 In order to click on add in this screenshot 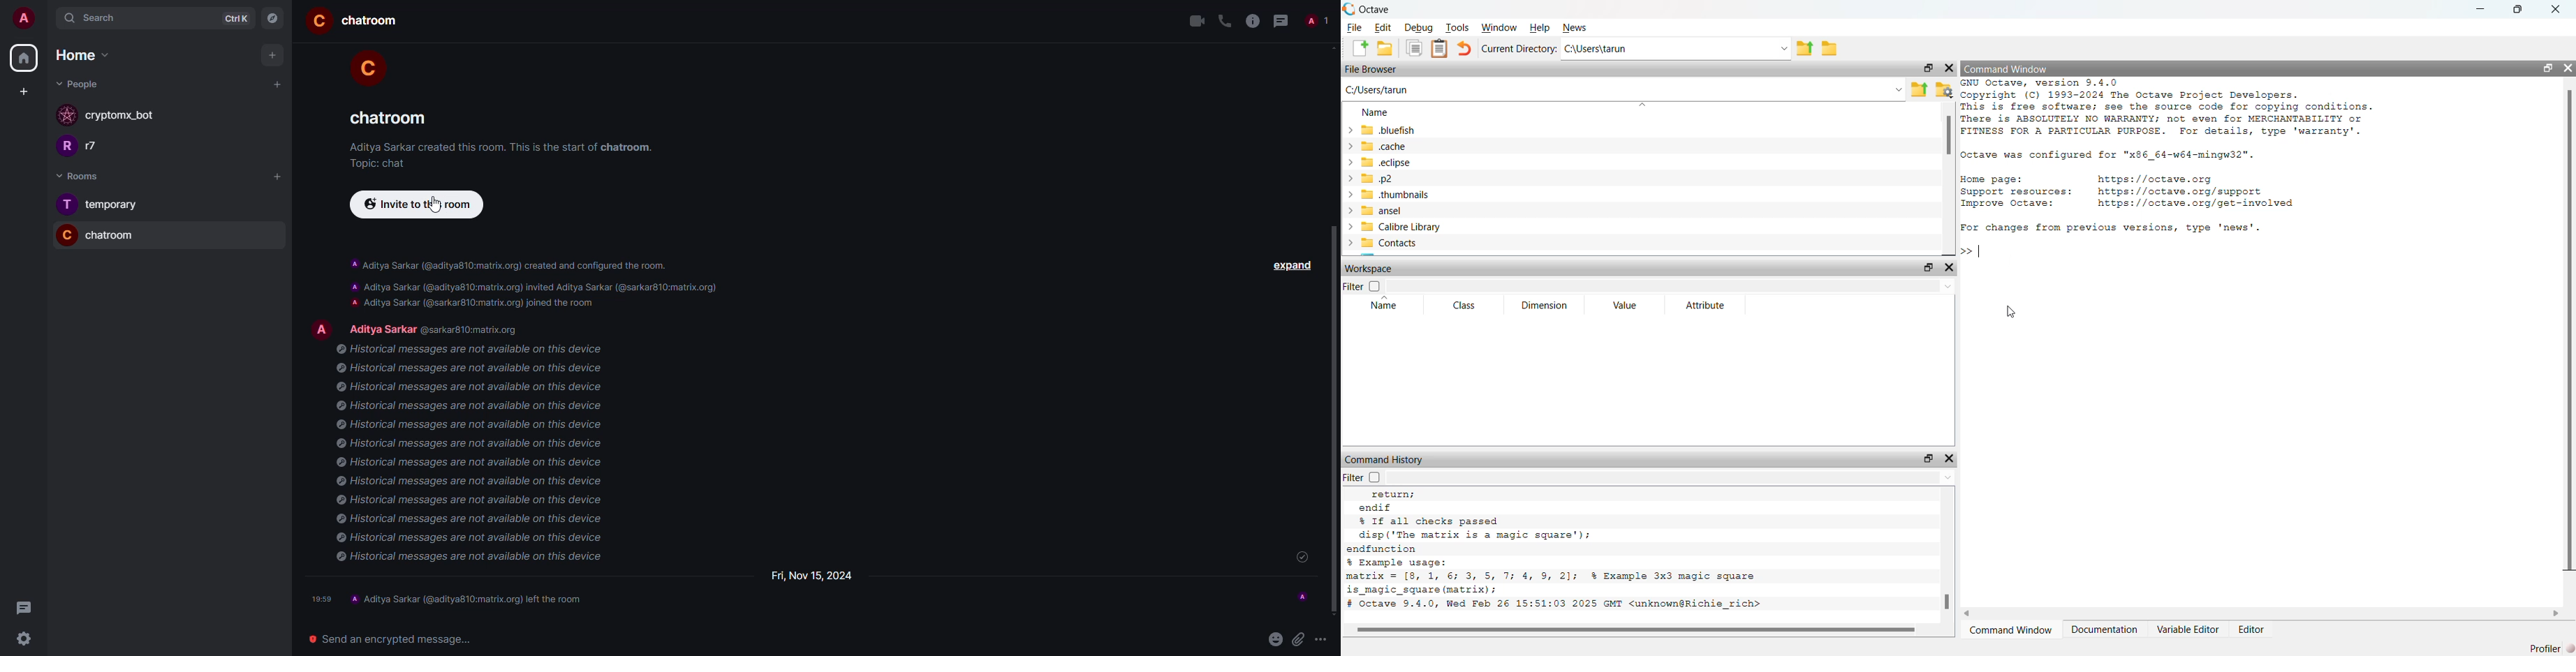, I will do `click(279, 84)`.